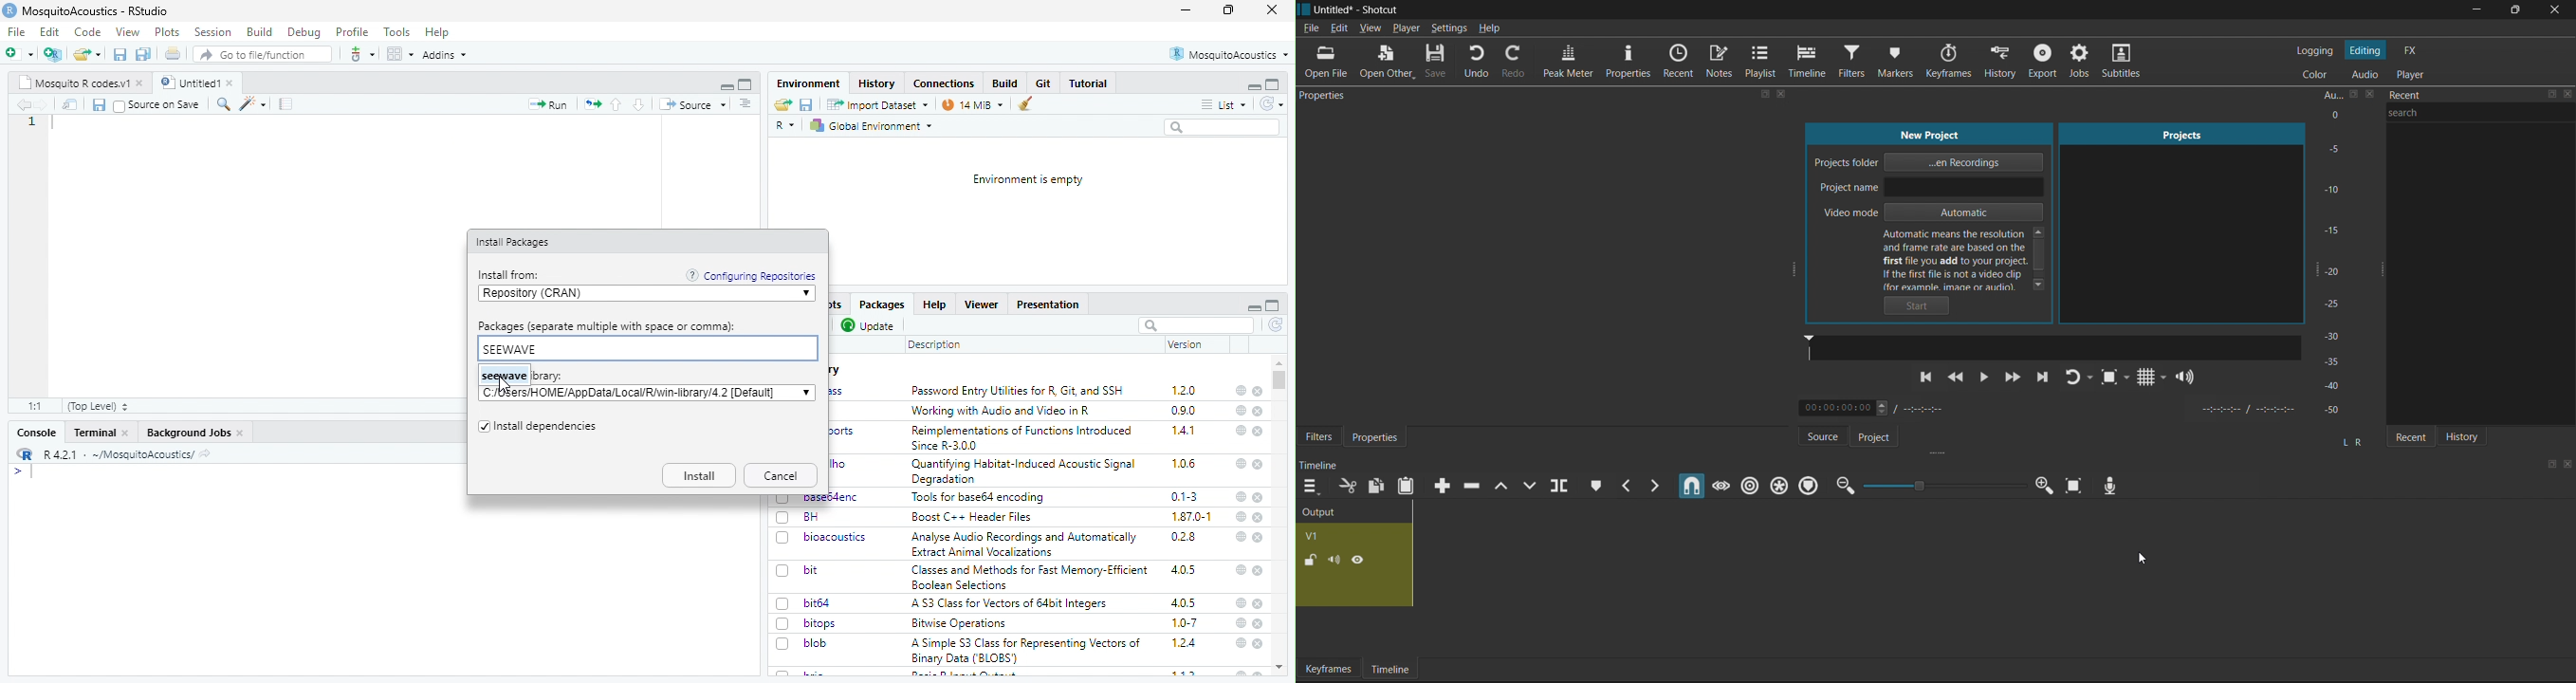 The image size is (2576, 700). What do you see at coordinates (746, 84) in the screenshot?
I see `maiximize` at bounding box center [746, 84].